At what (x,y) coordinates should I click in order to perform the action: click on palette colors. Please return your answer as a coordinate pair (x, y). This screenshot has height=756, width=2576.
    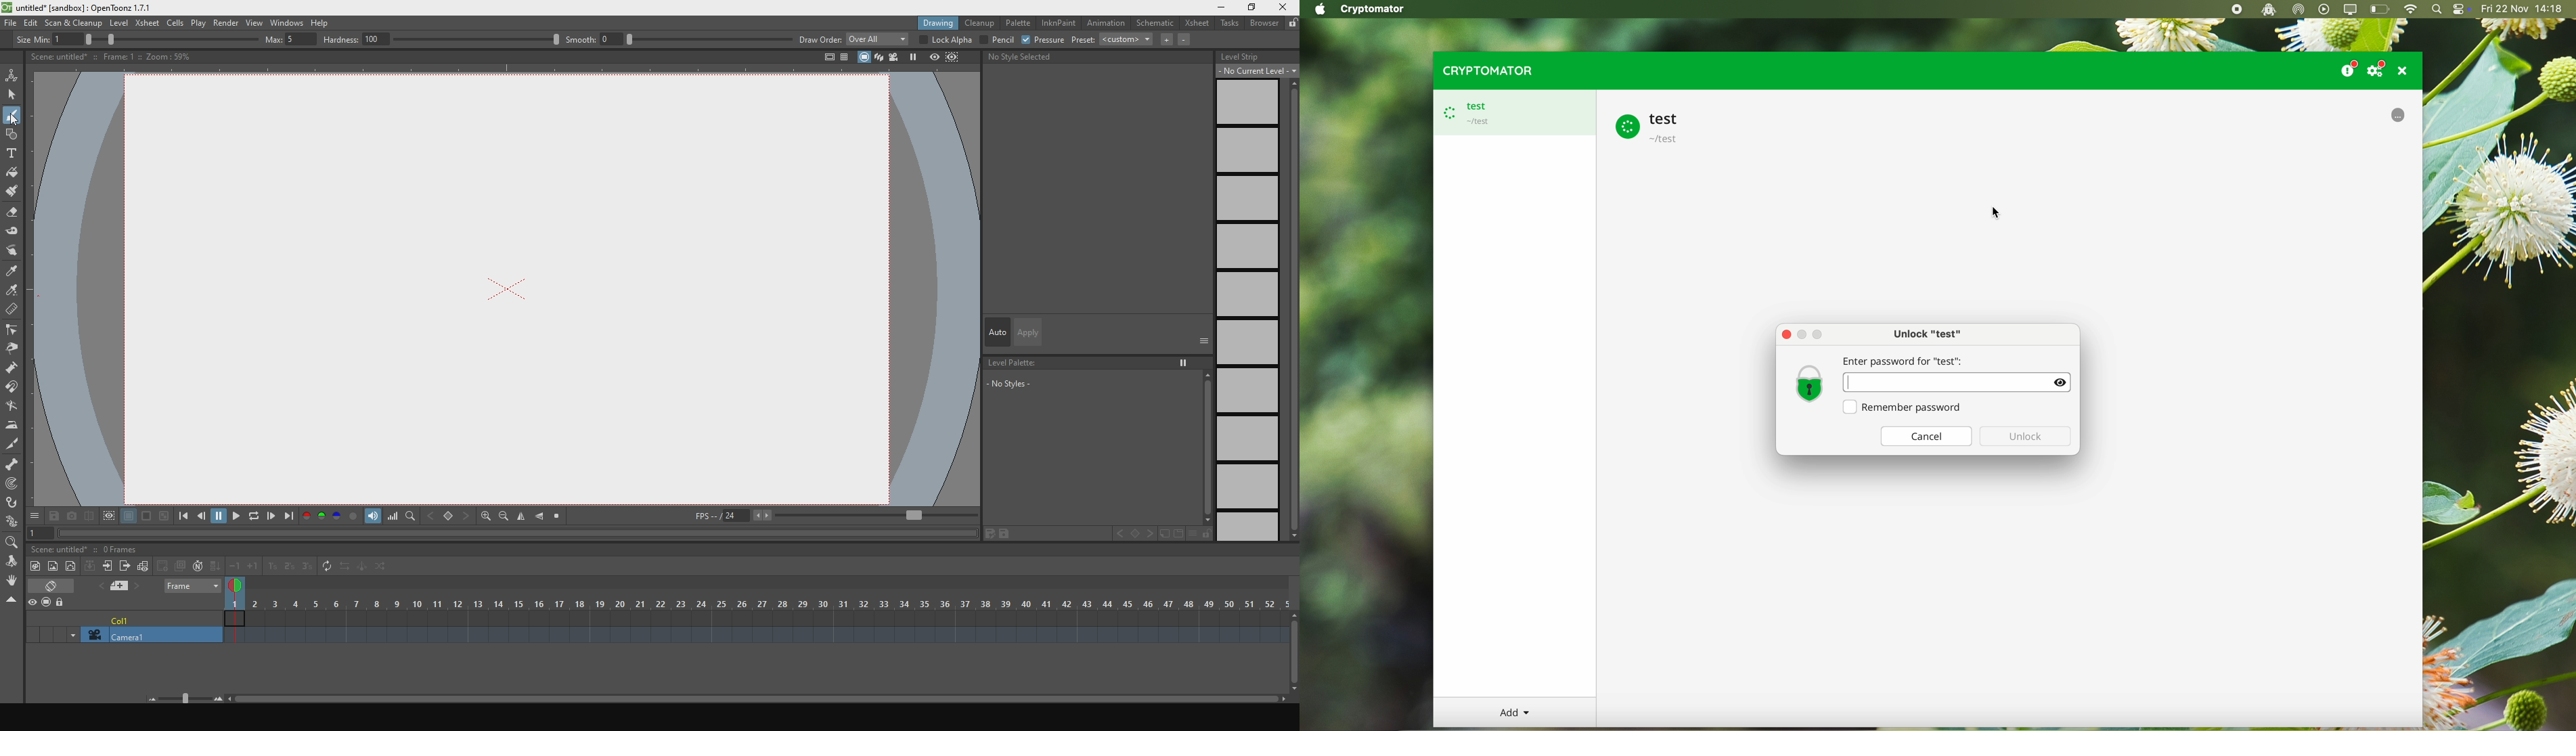
    Looking at the image, I should click on (330, 518).